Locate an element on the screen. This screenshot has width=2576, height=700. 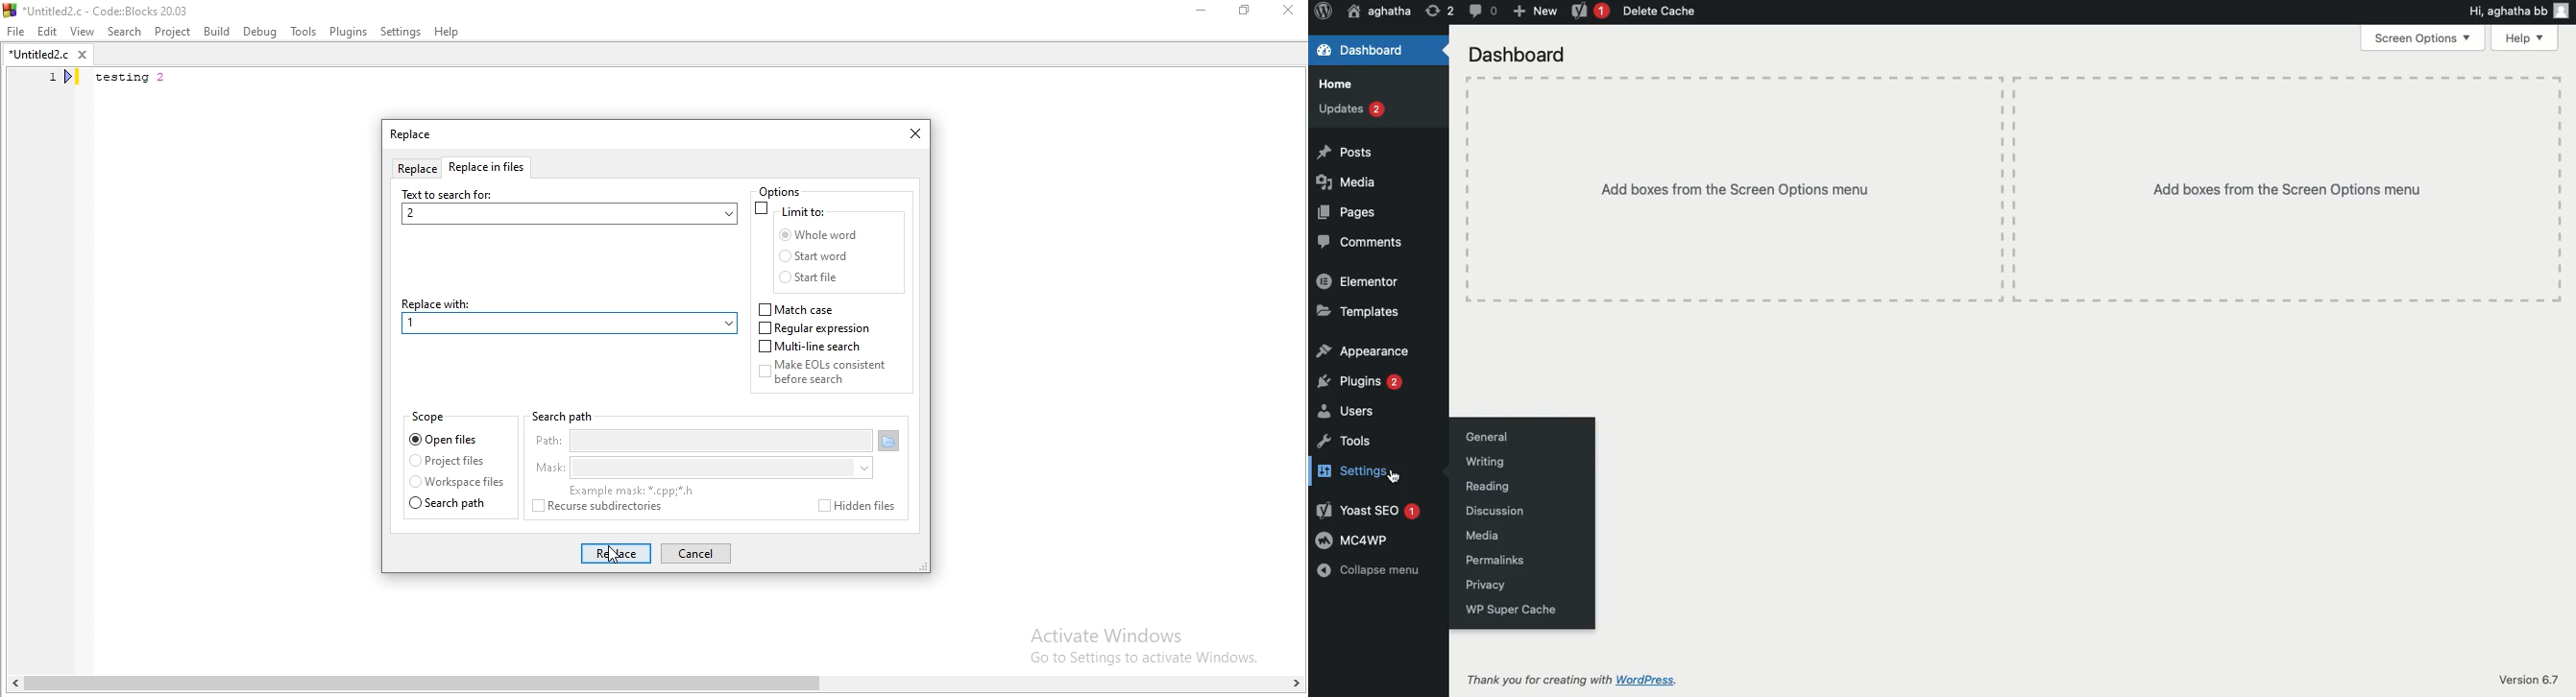
Dashboard is located at coordinates (1517, 55).